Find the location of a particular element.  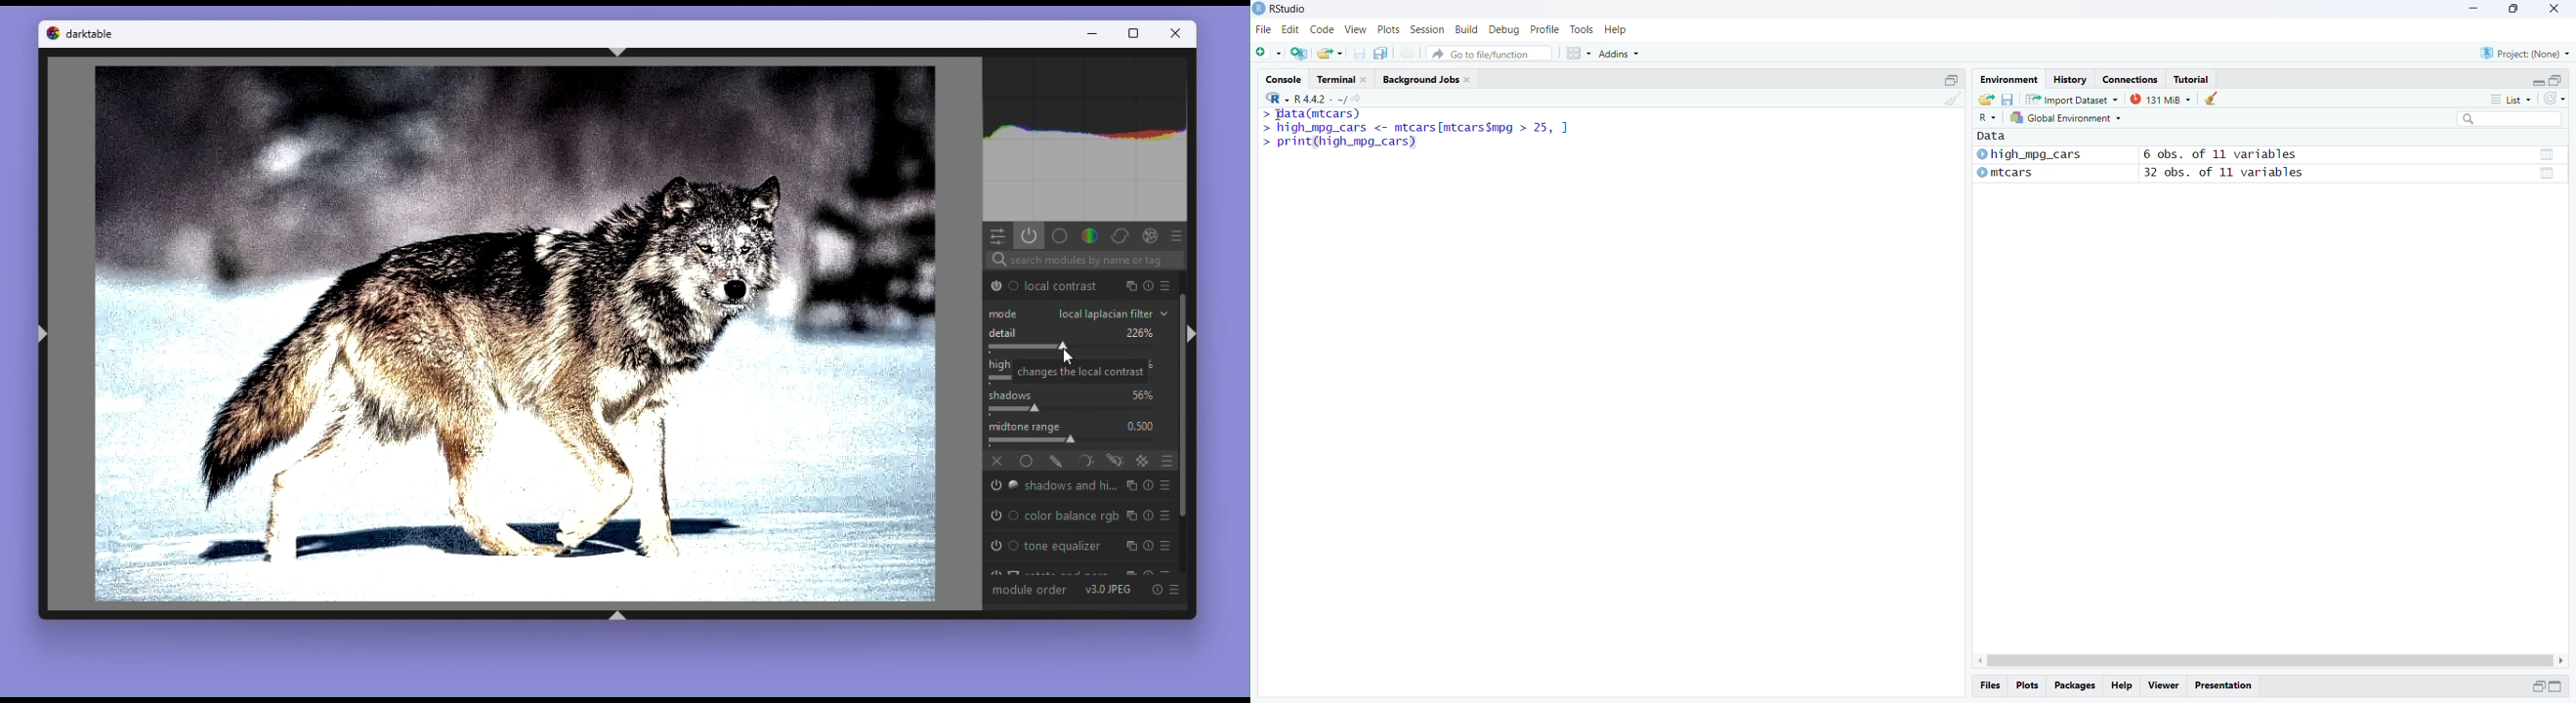

Profile is located at coordinates (1545, 30).